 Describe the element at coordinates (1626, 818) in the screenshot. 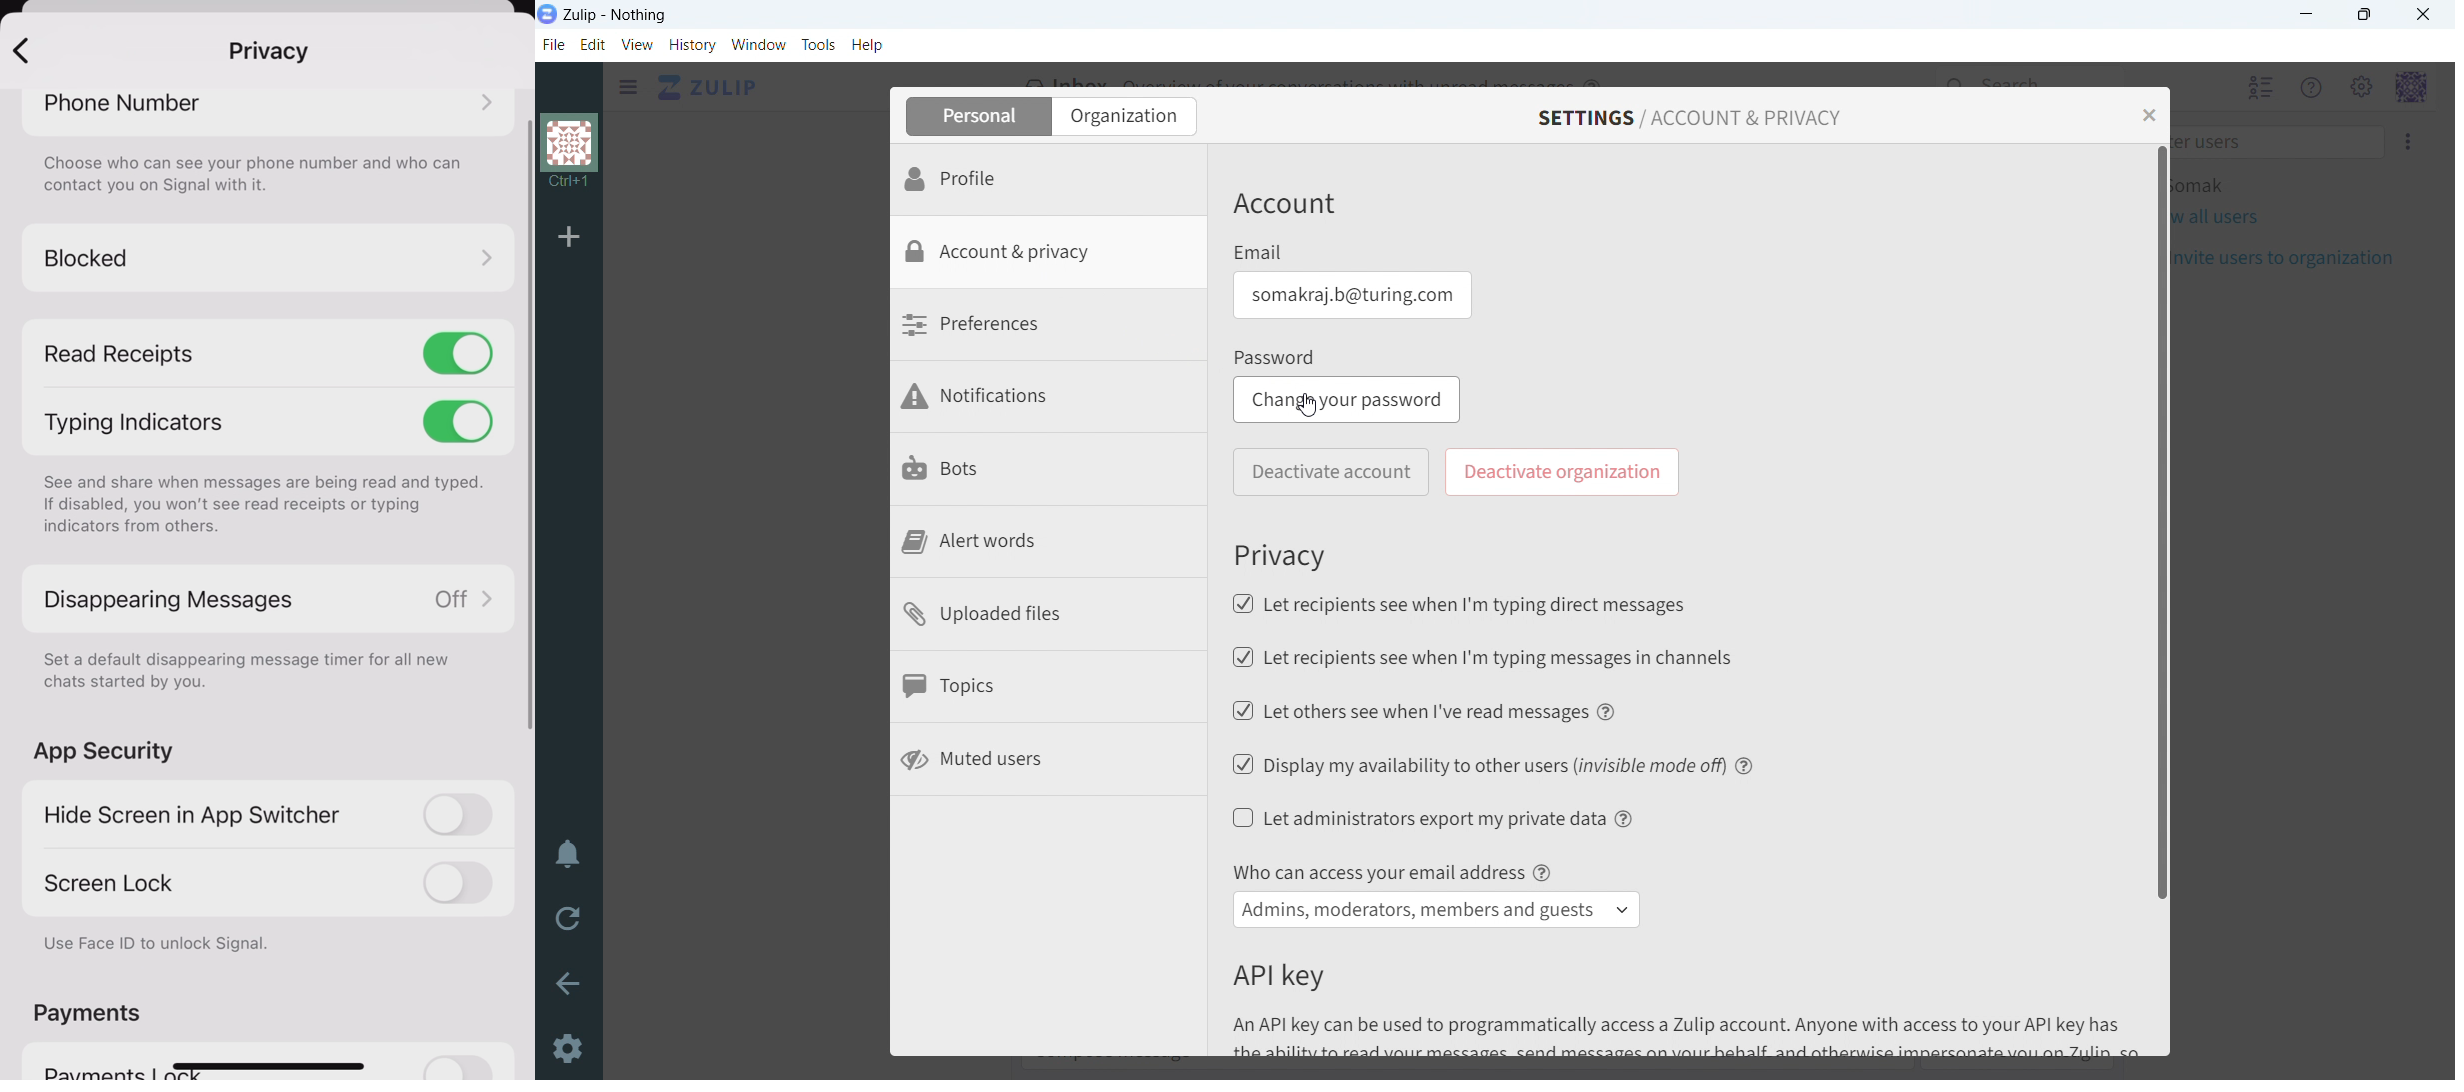

I see `help` at that location.